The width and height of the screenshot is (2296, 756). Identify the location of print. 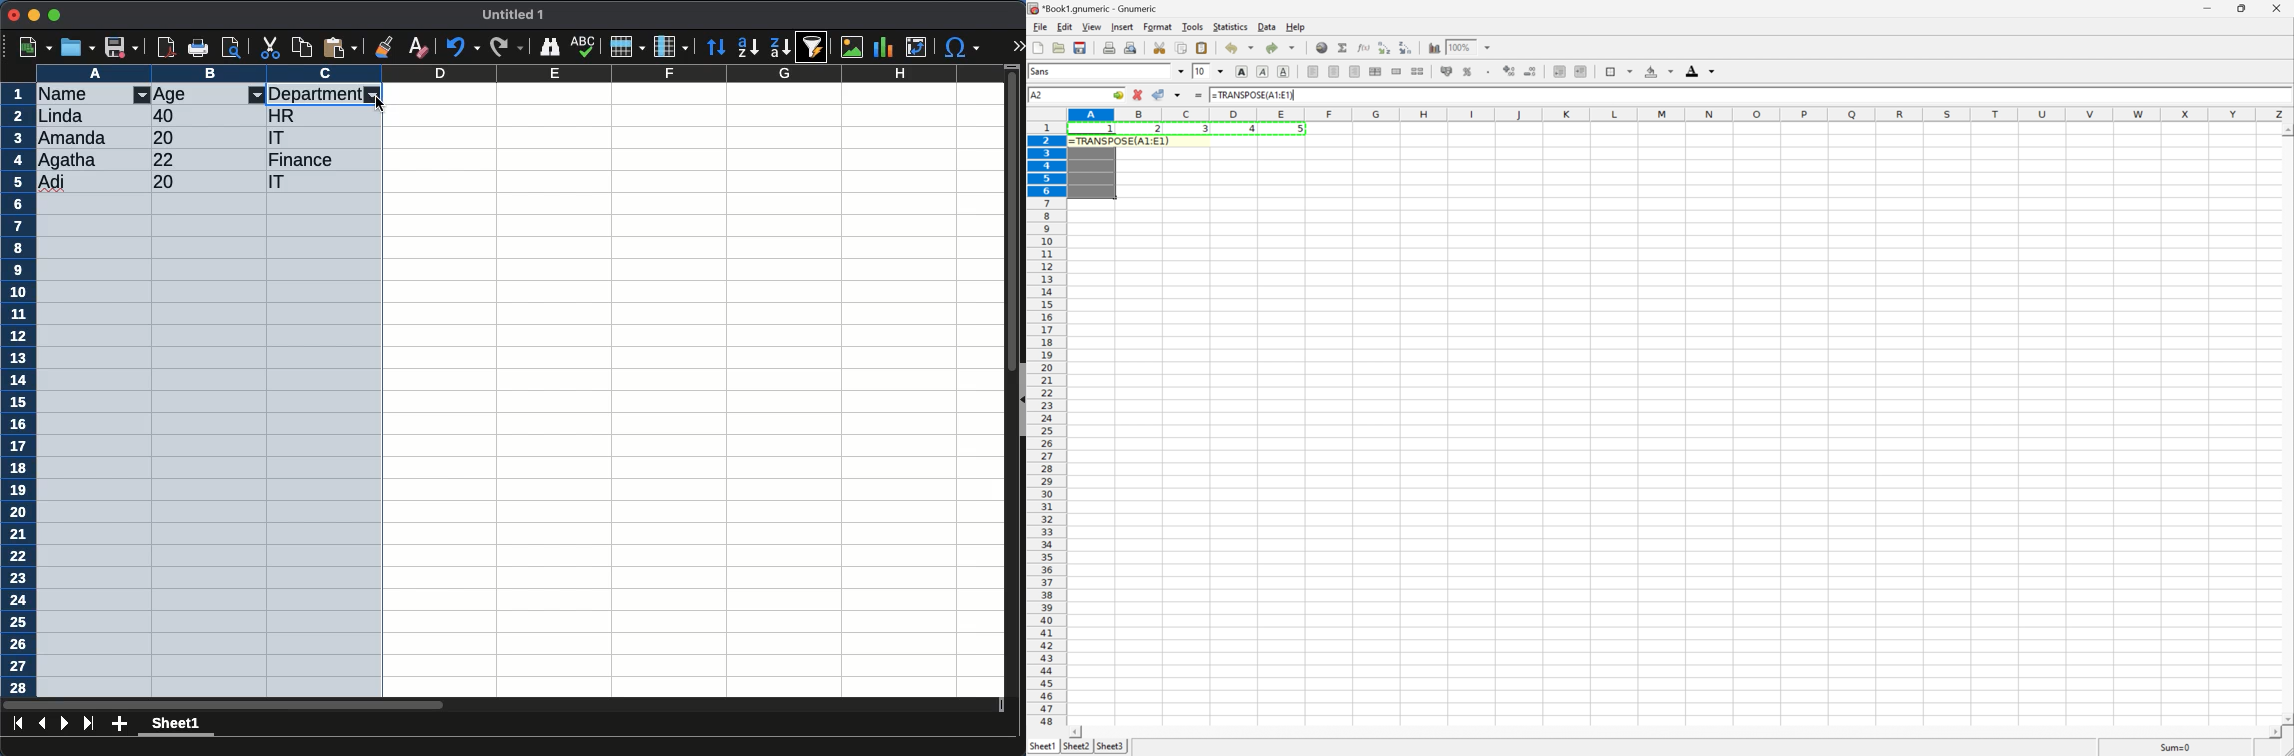
(201, 47).